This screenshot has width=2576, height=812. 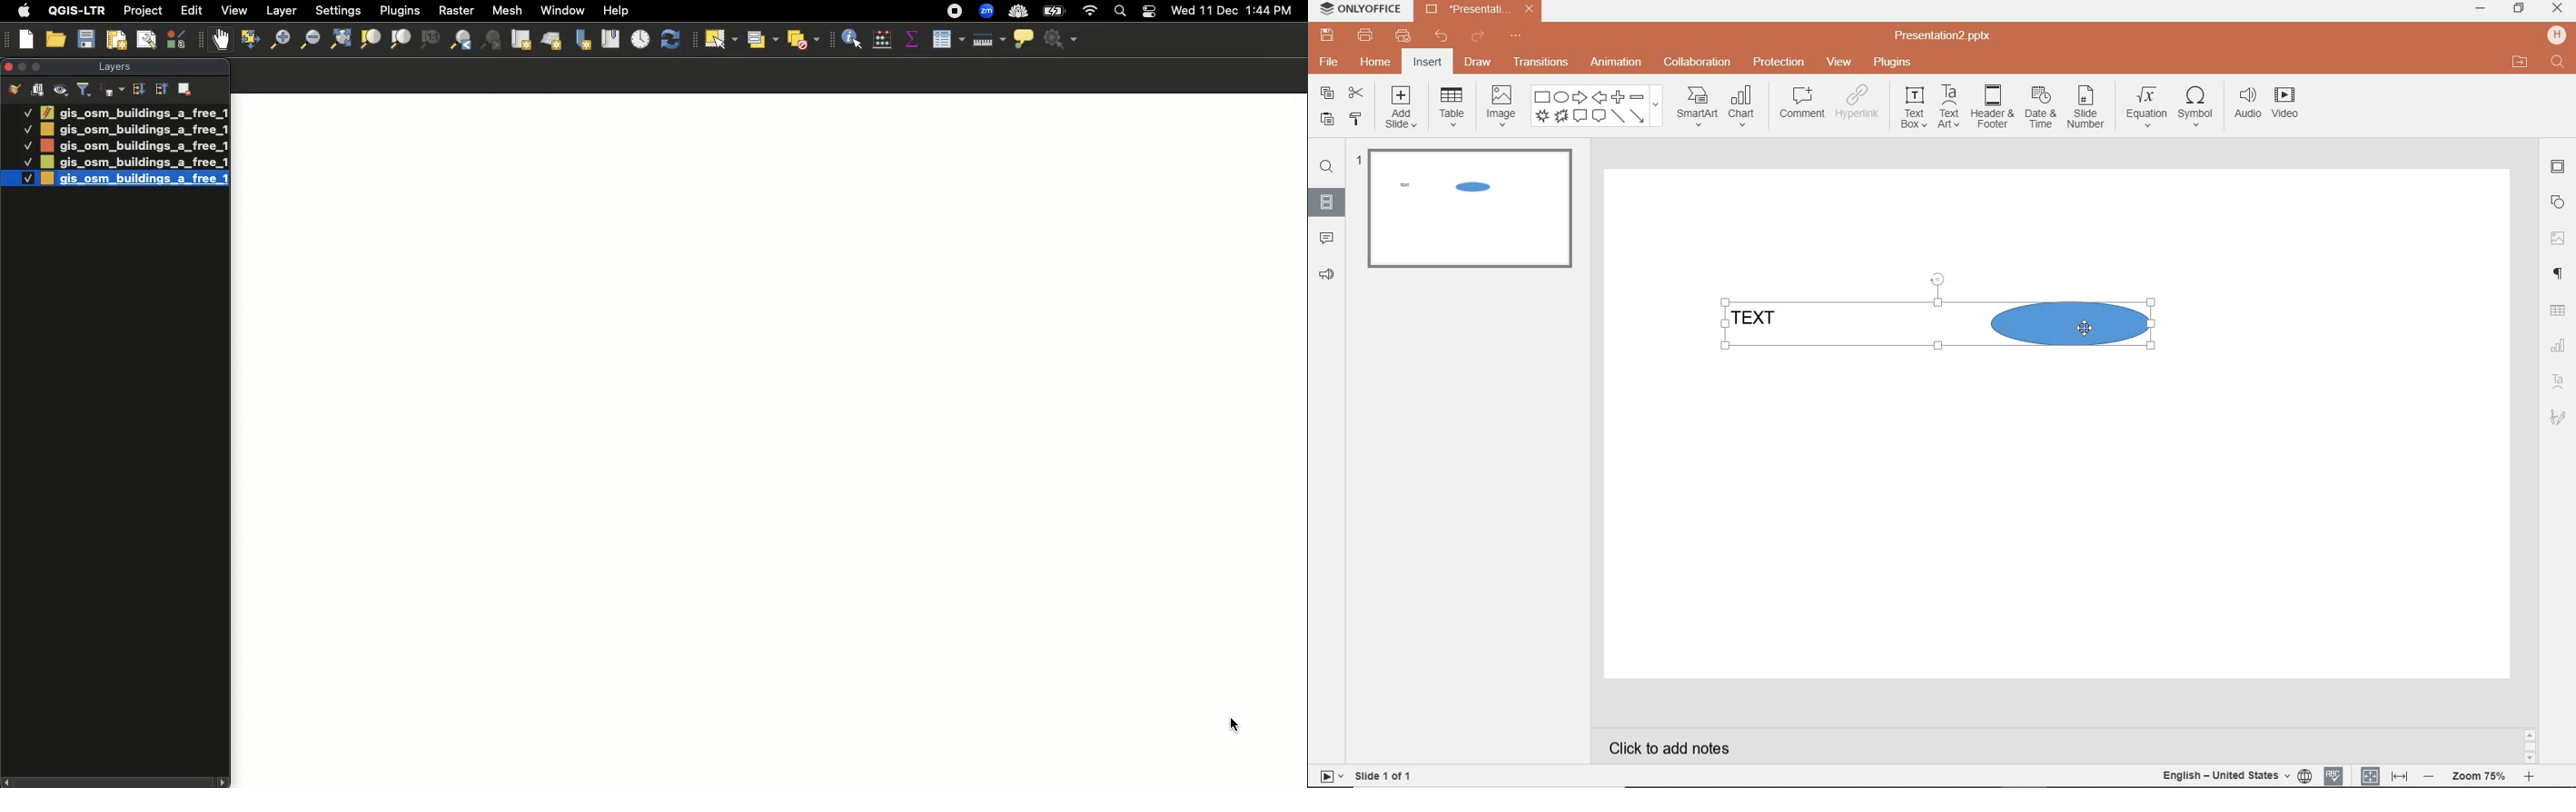 I want to click on customize quick access toolbar, so click(x=1515, y=36).